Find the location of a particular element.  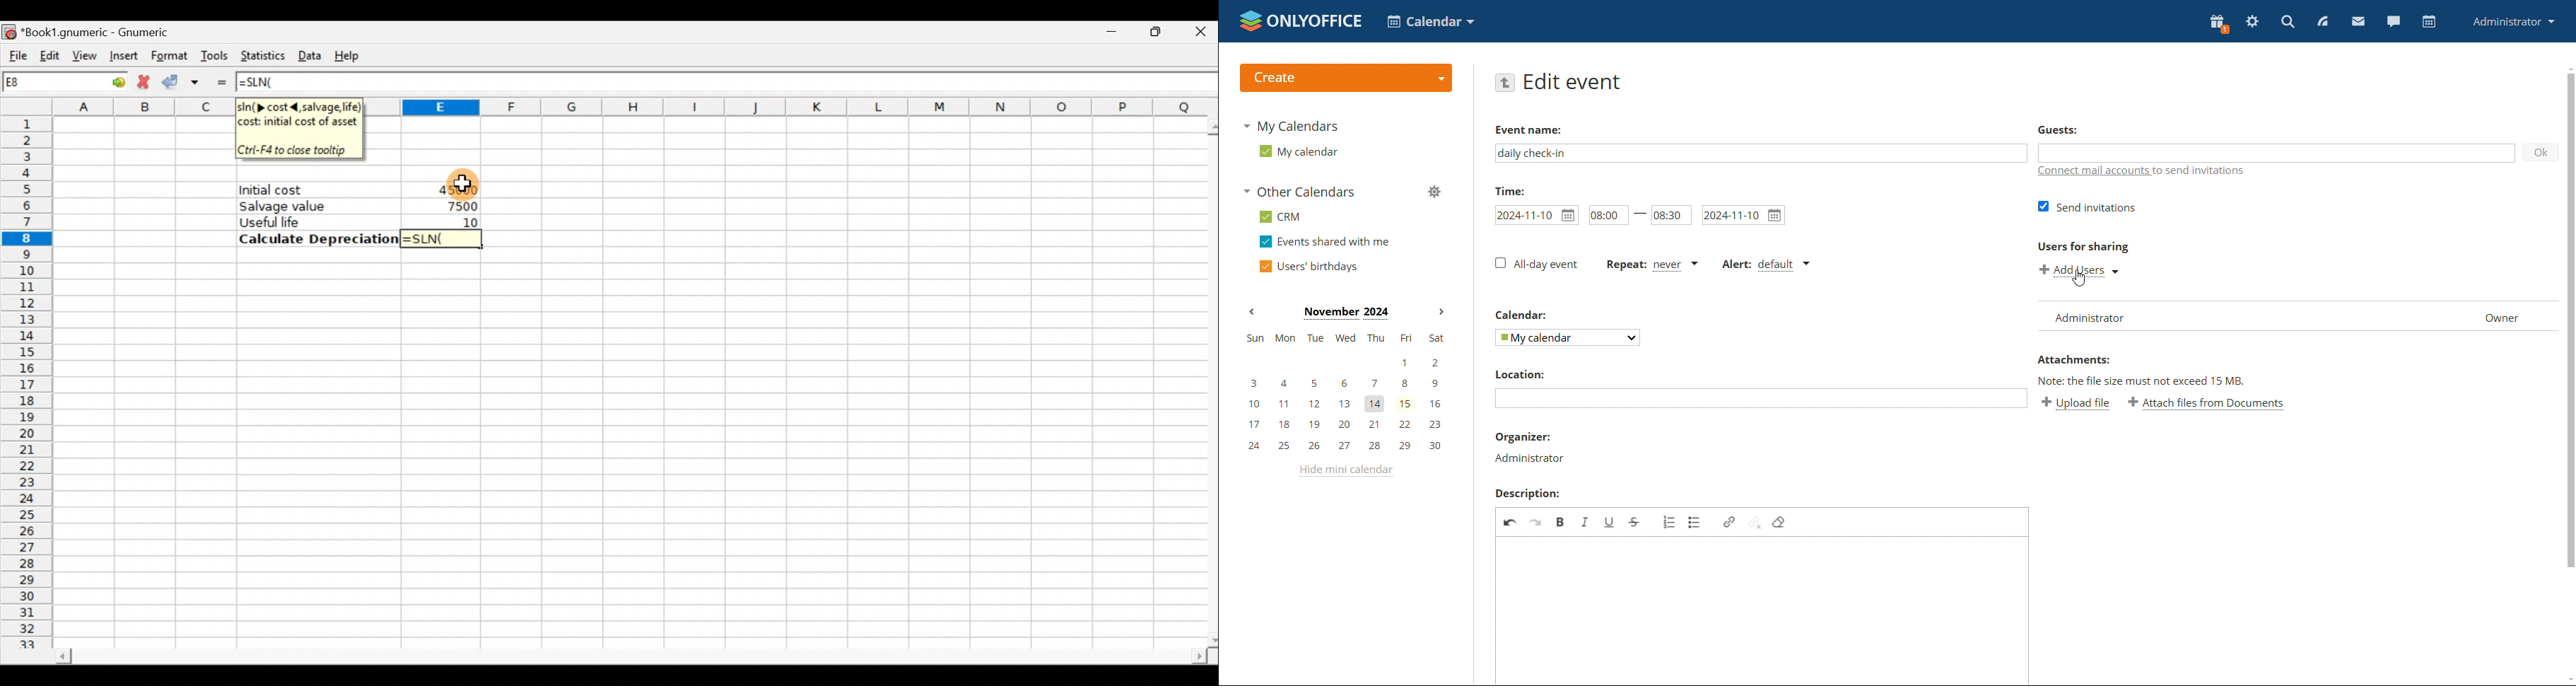

feed is located at coordinates (2322, 21).